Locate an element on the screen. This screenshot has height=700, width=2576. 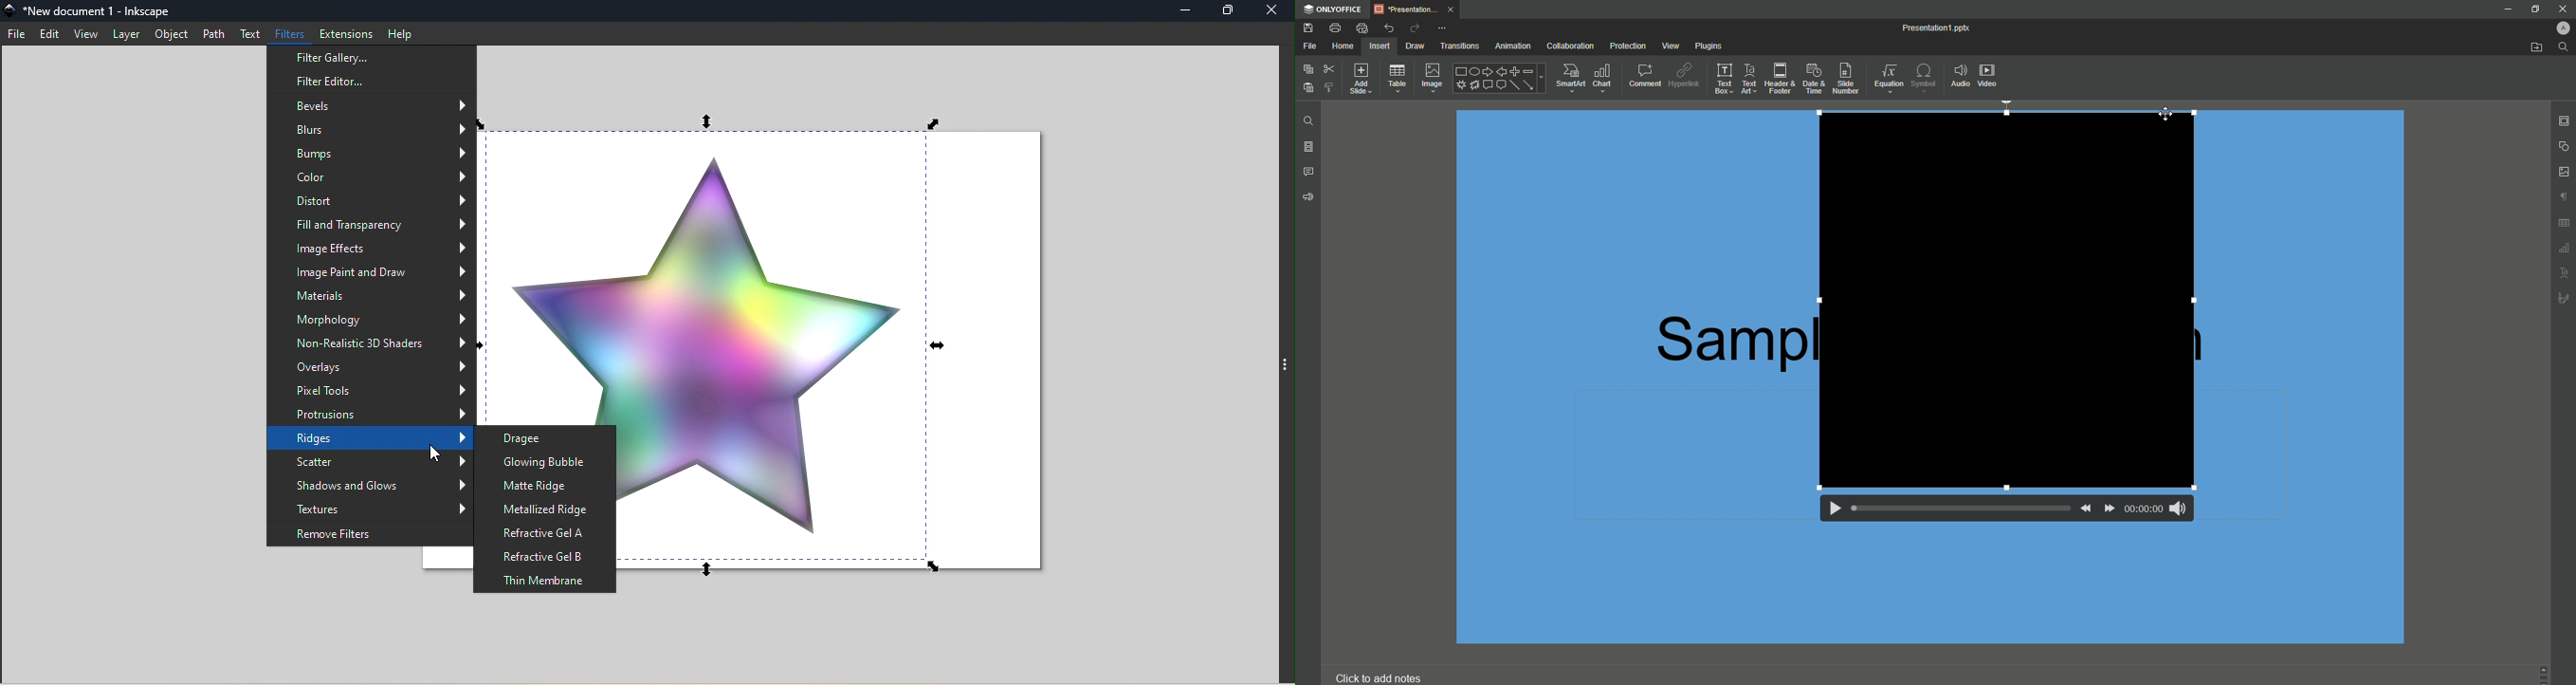
Quick Print is located at coordinates (1362, 27).